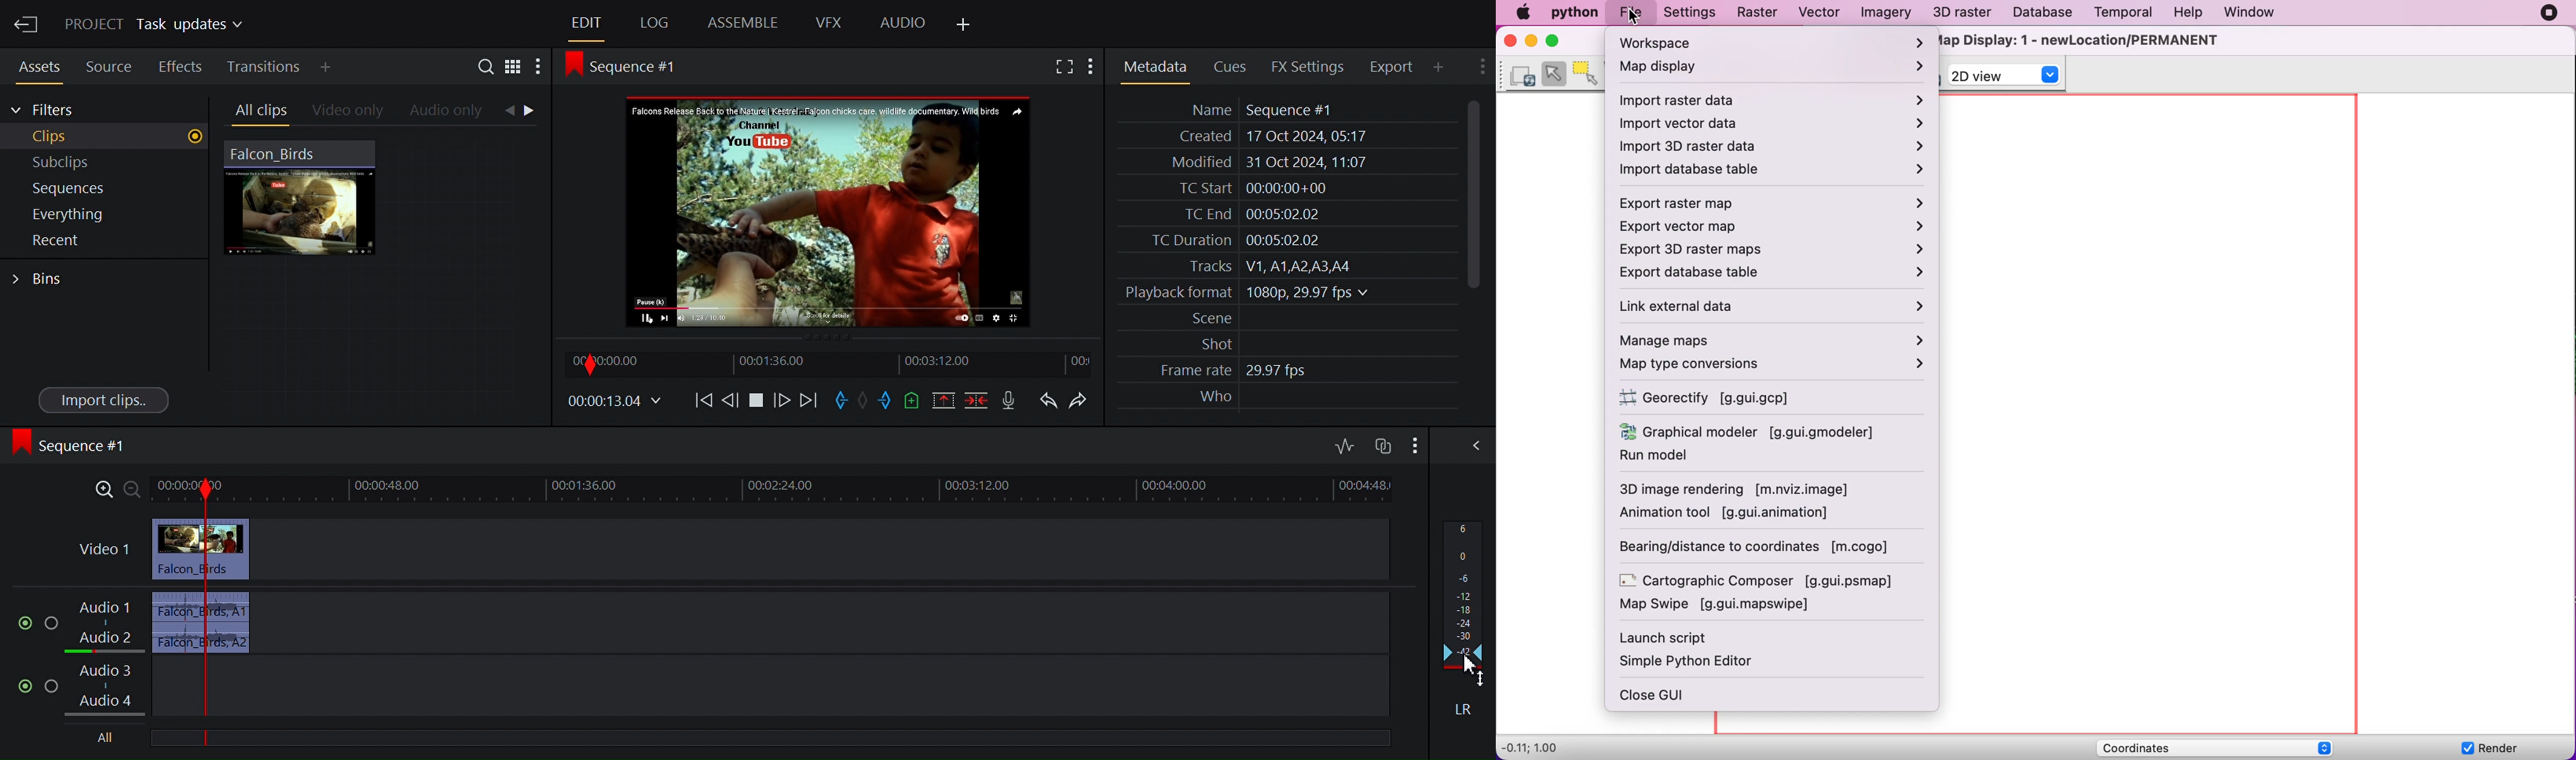  Describe the element at coordinates (106, 68) in the screenshot. I see `Sources` at that location.